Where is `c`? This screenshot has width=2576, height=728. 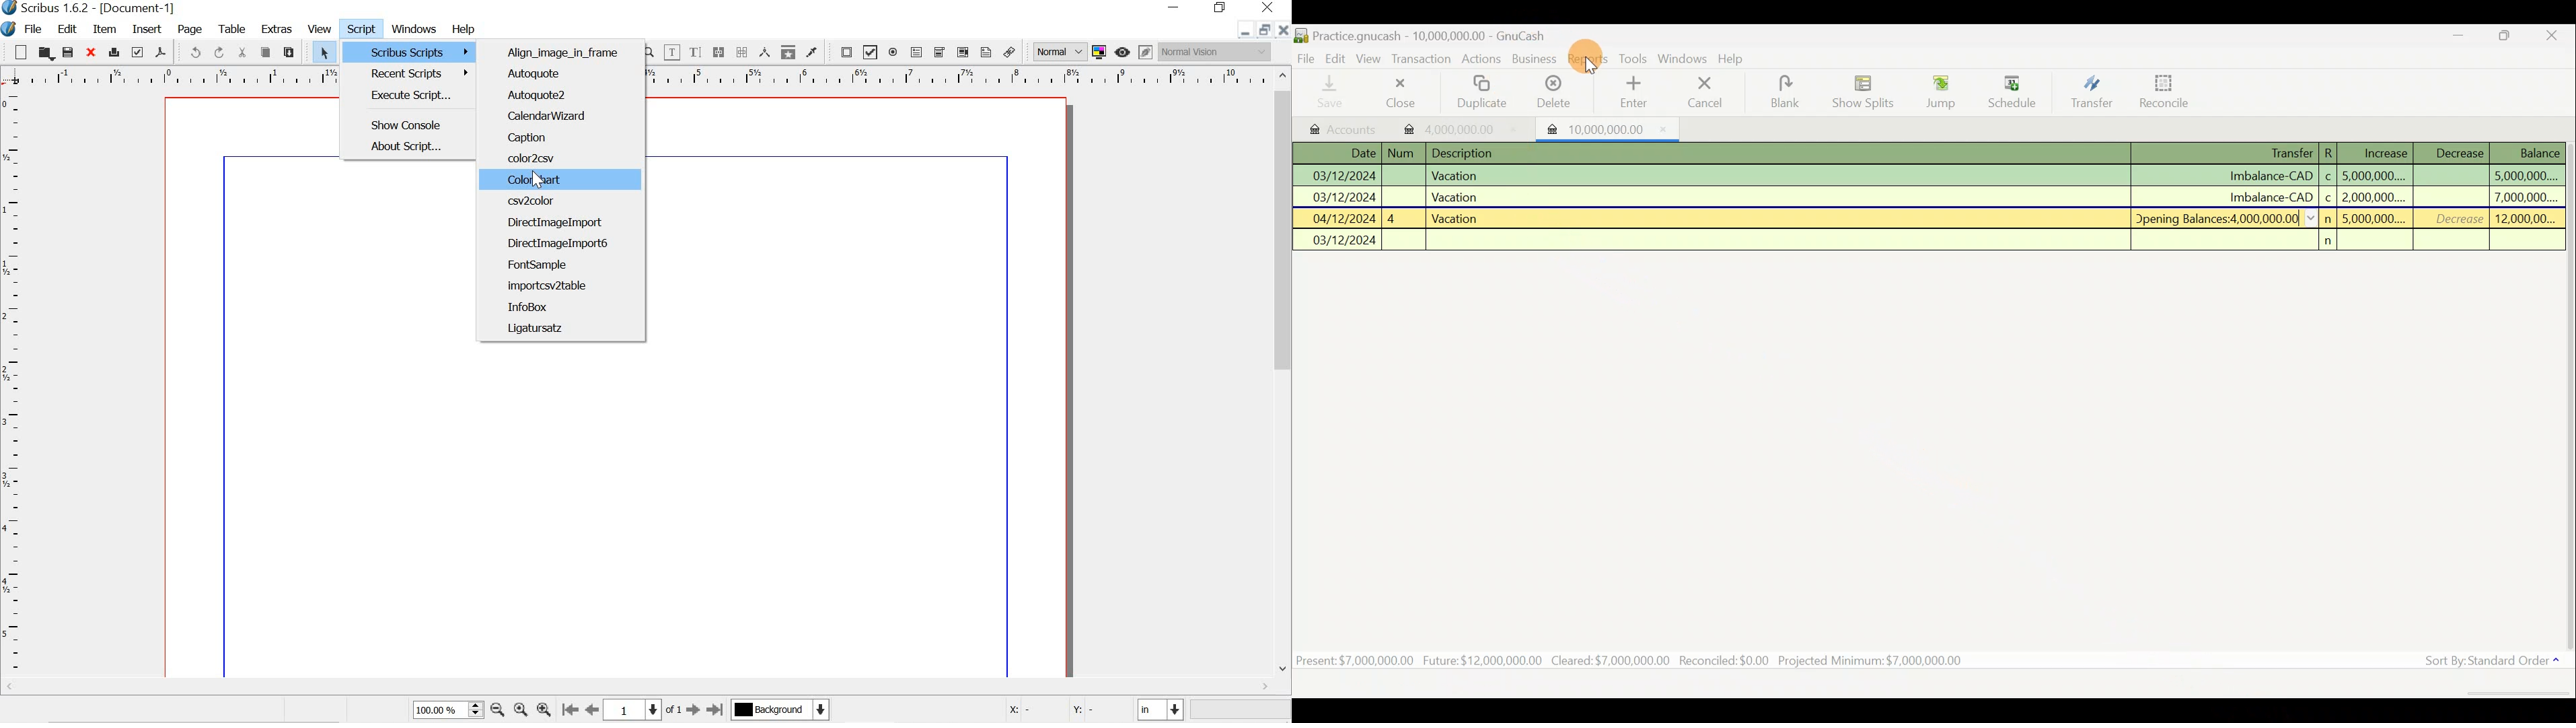
c is located at coordinates (2328, 177).